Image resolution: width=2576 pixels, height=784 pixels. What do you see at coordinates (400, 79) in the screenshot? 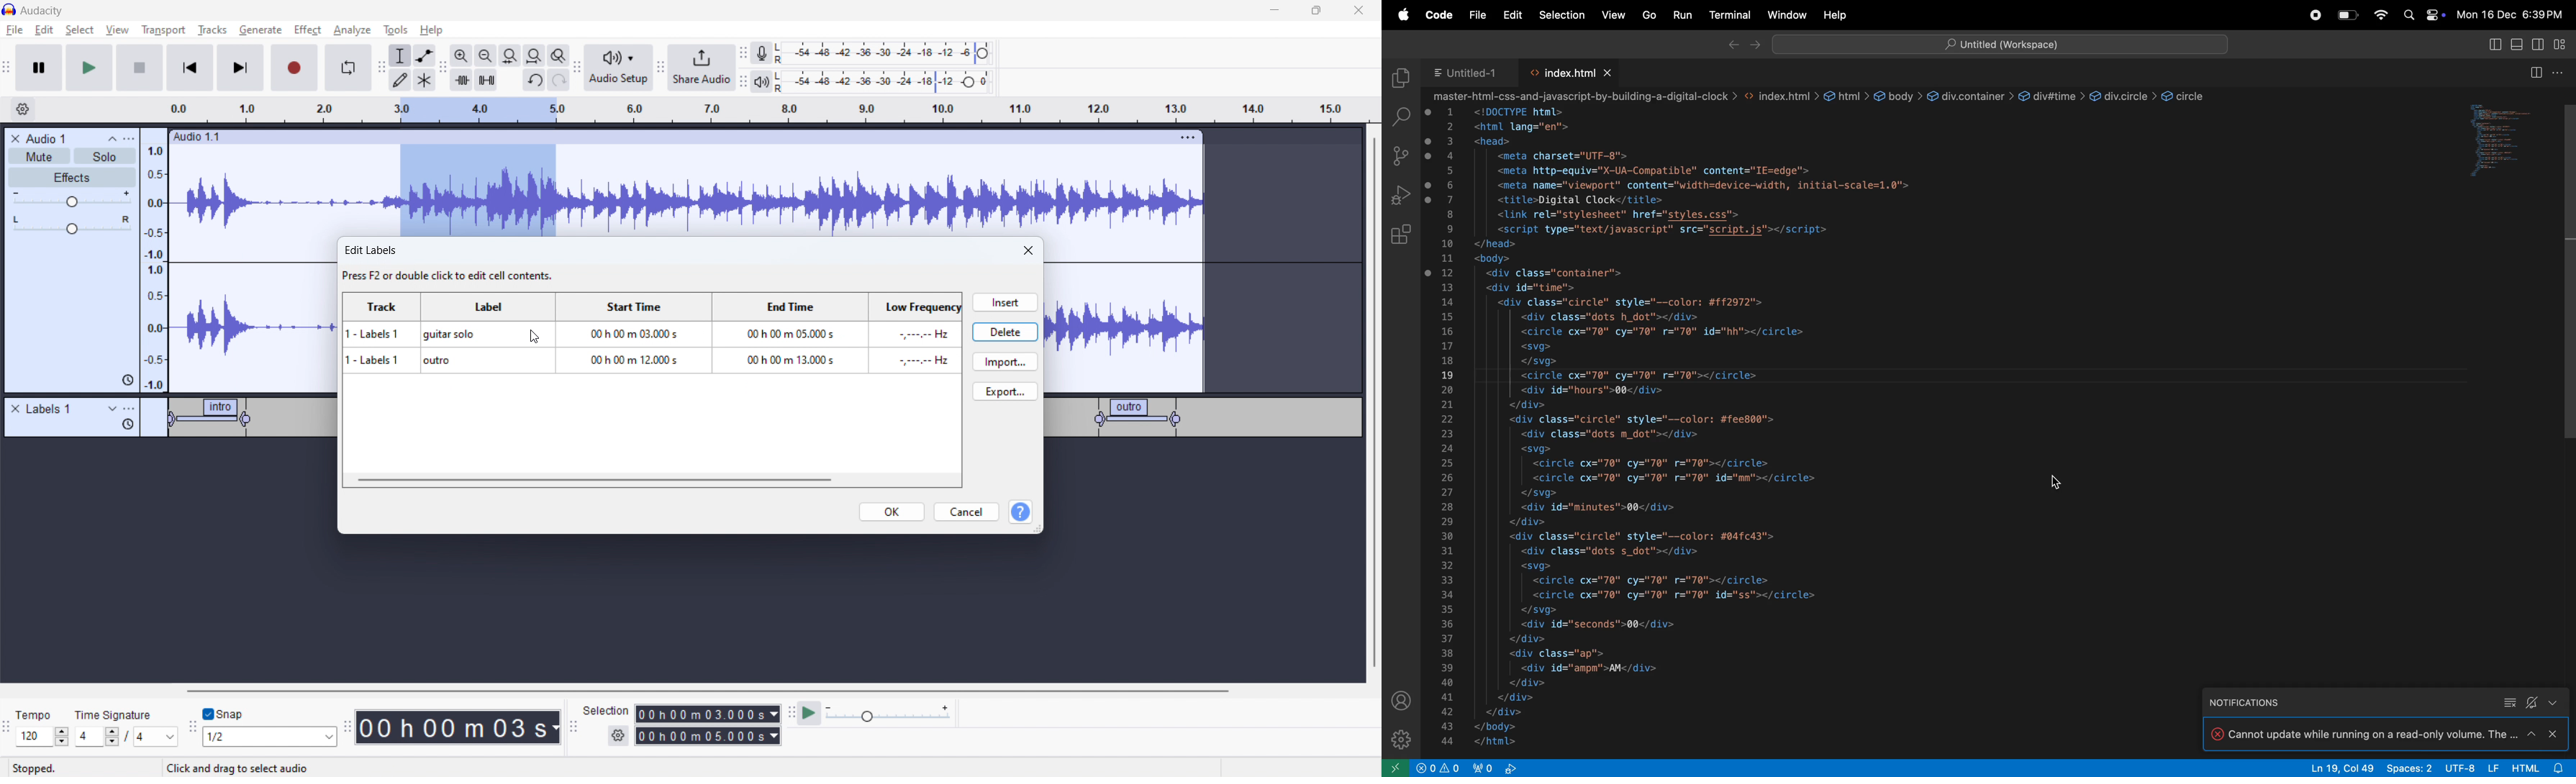
I see `draw tool` at bounding box center [400, 79].